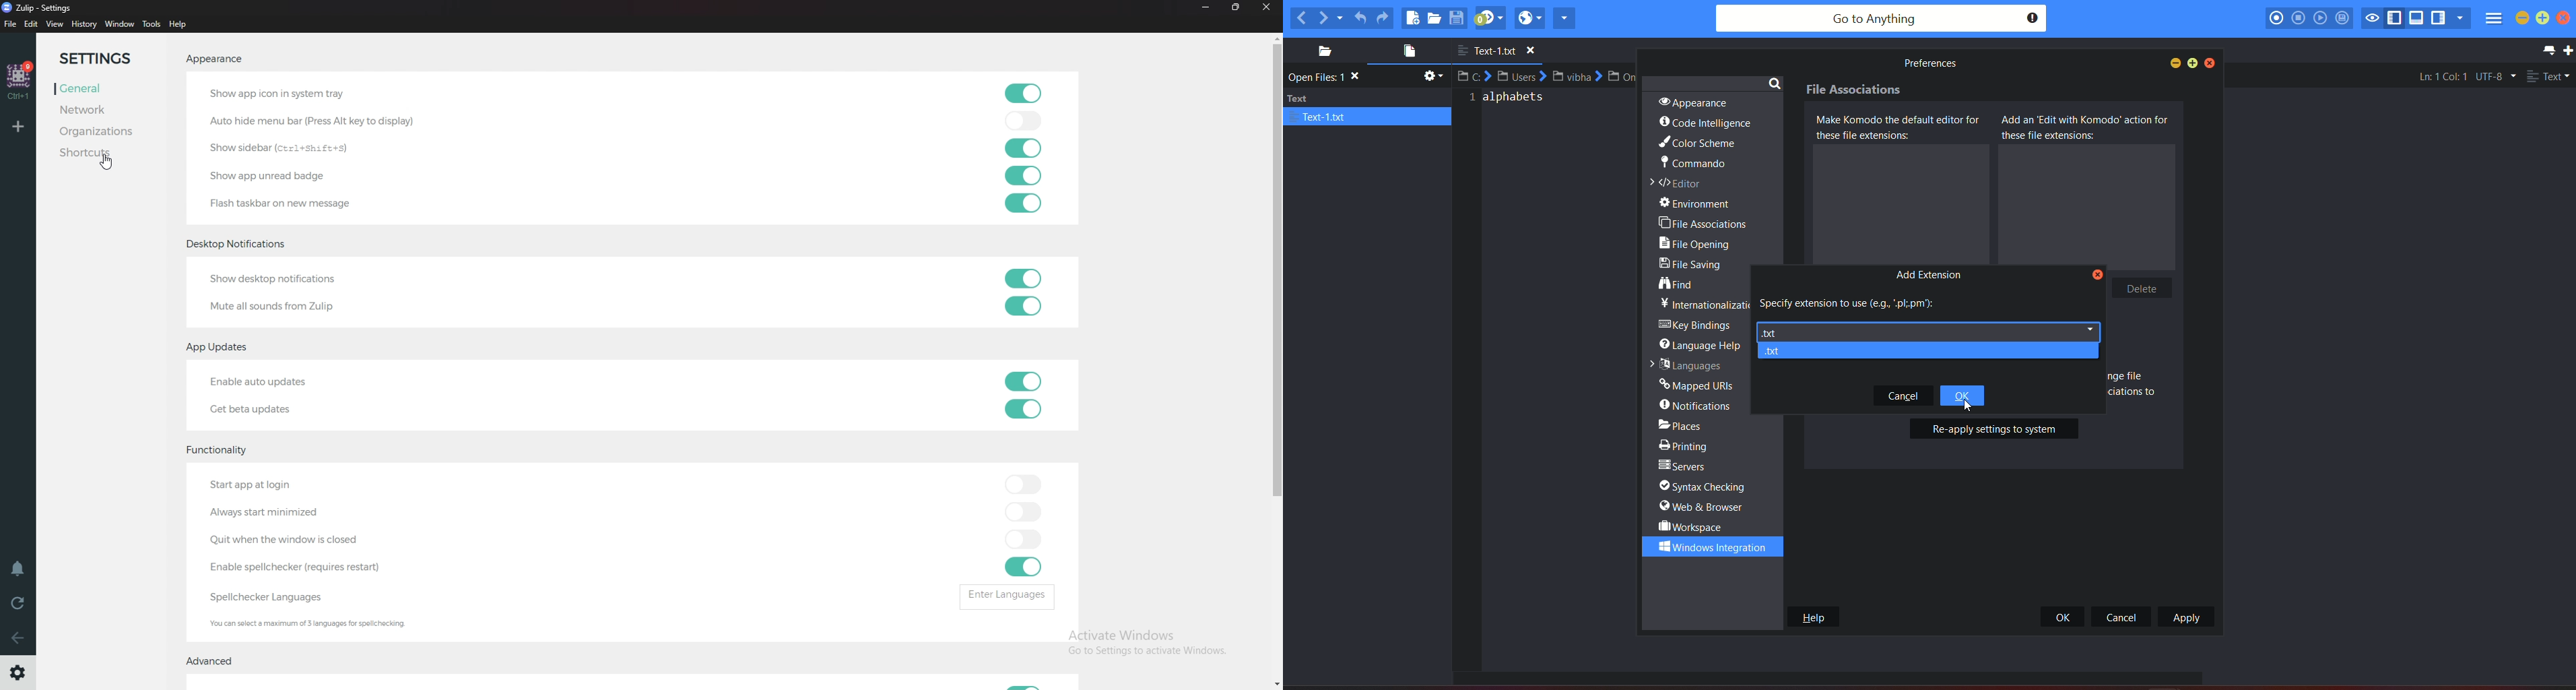  Describe the element at coordinates (107, 87) in the screenshot. I see `General` at that location.